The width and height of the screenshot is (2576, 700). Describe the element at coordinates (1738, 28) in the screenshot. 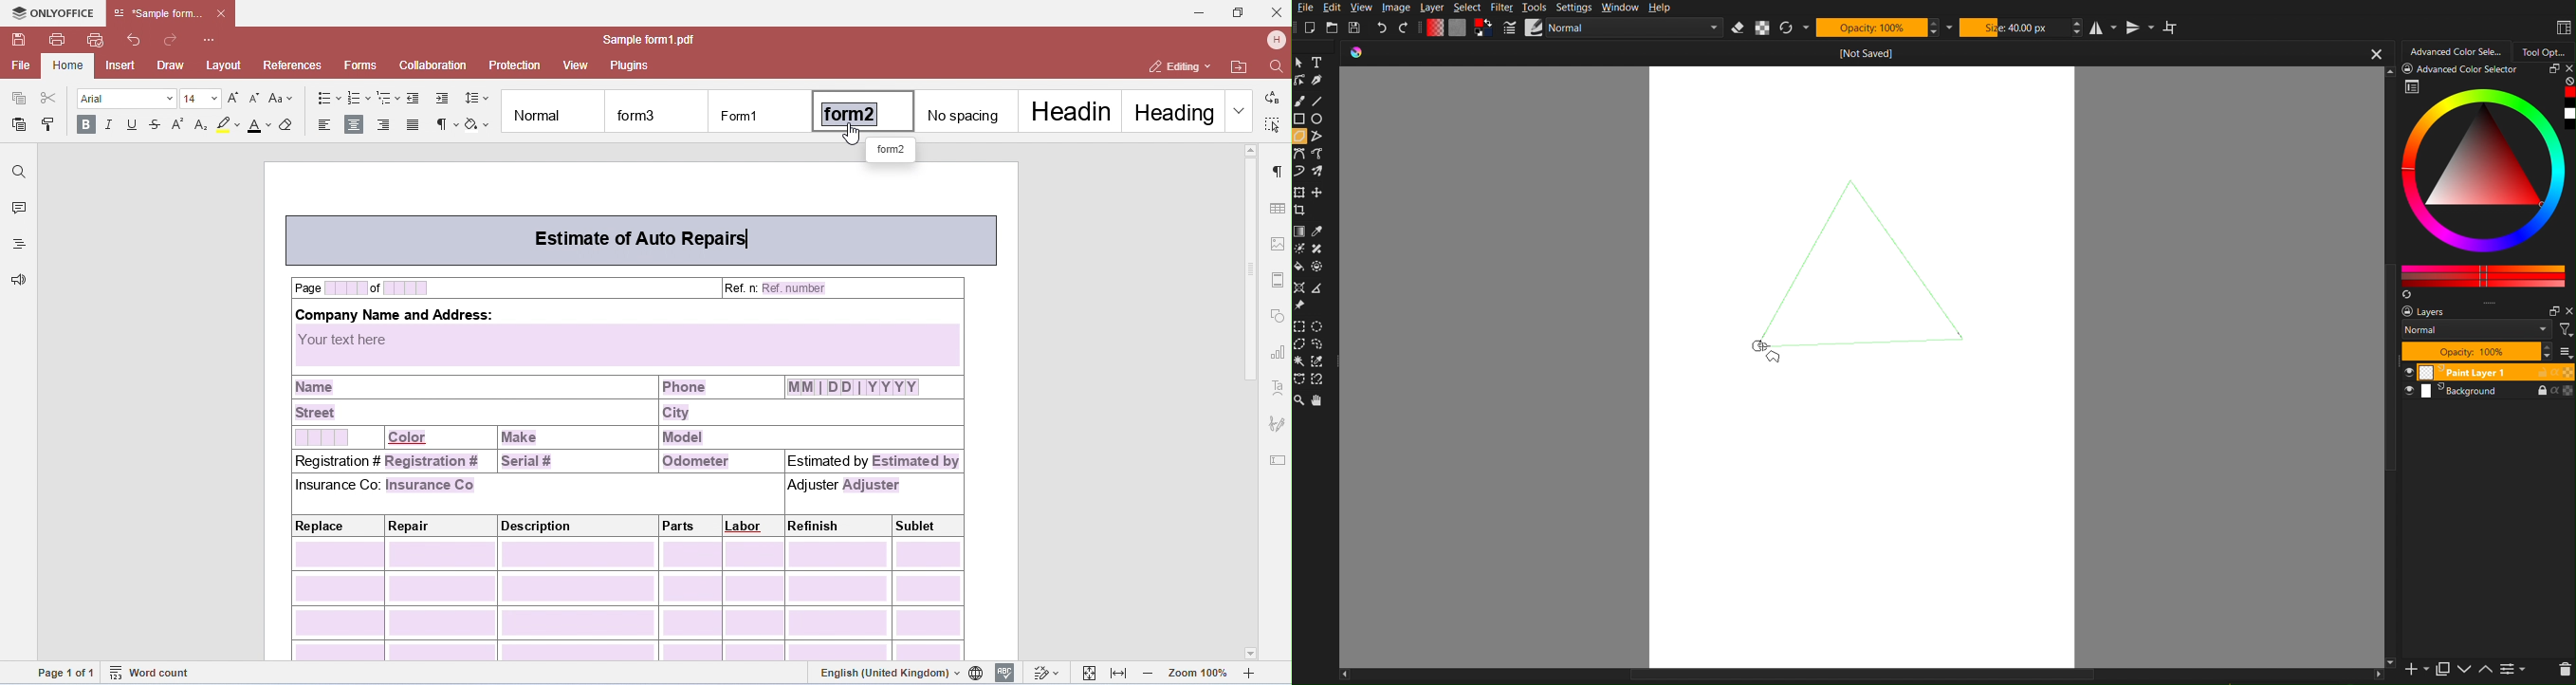

I see `Erase` at that location.